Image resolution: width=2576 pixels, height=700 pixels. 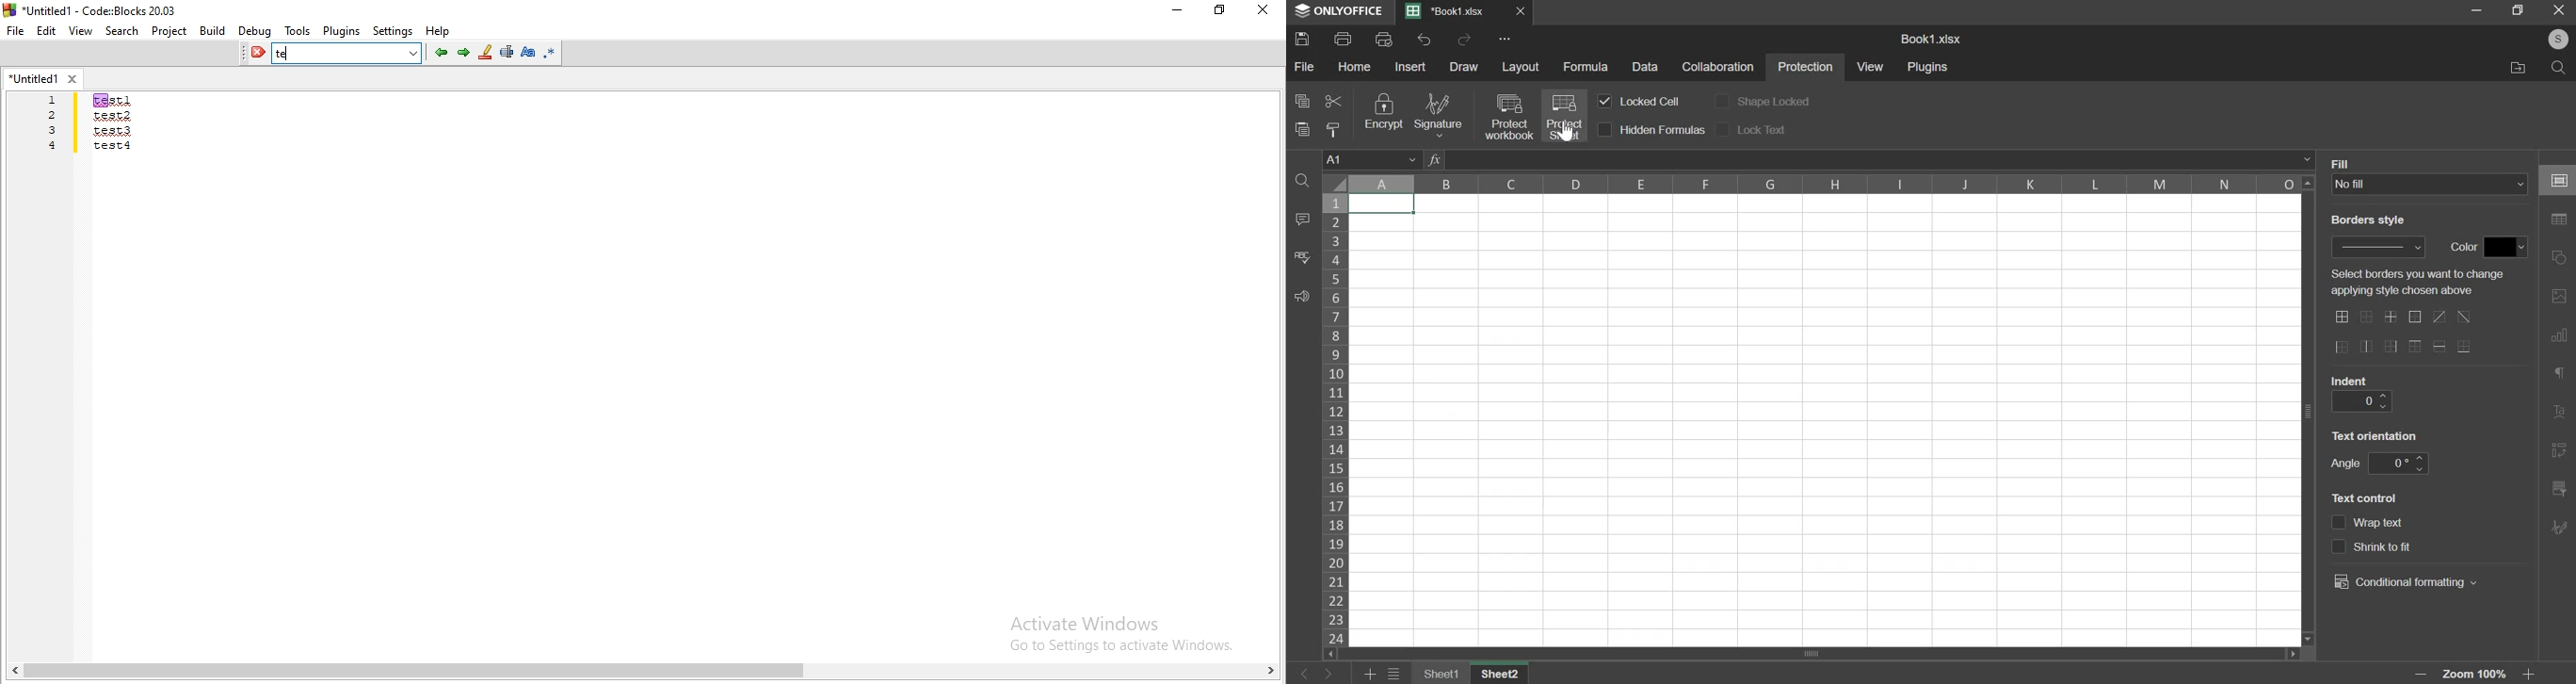 I want to click on right side bar, so click(x=2559, y=258).